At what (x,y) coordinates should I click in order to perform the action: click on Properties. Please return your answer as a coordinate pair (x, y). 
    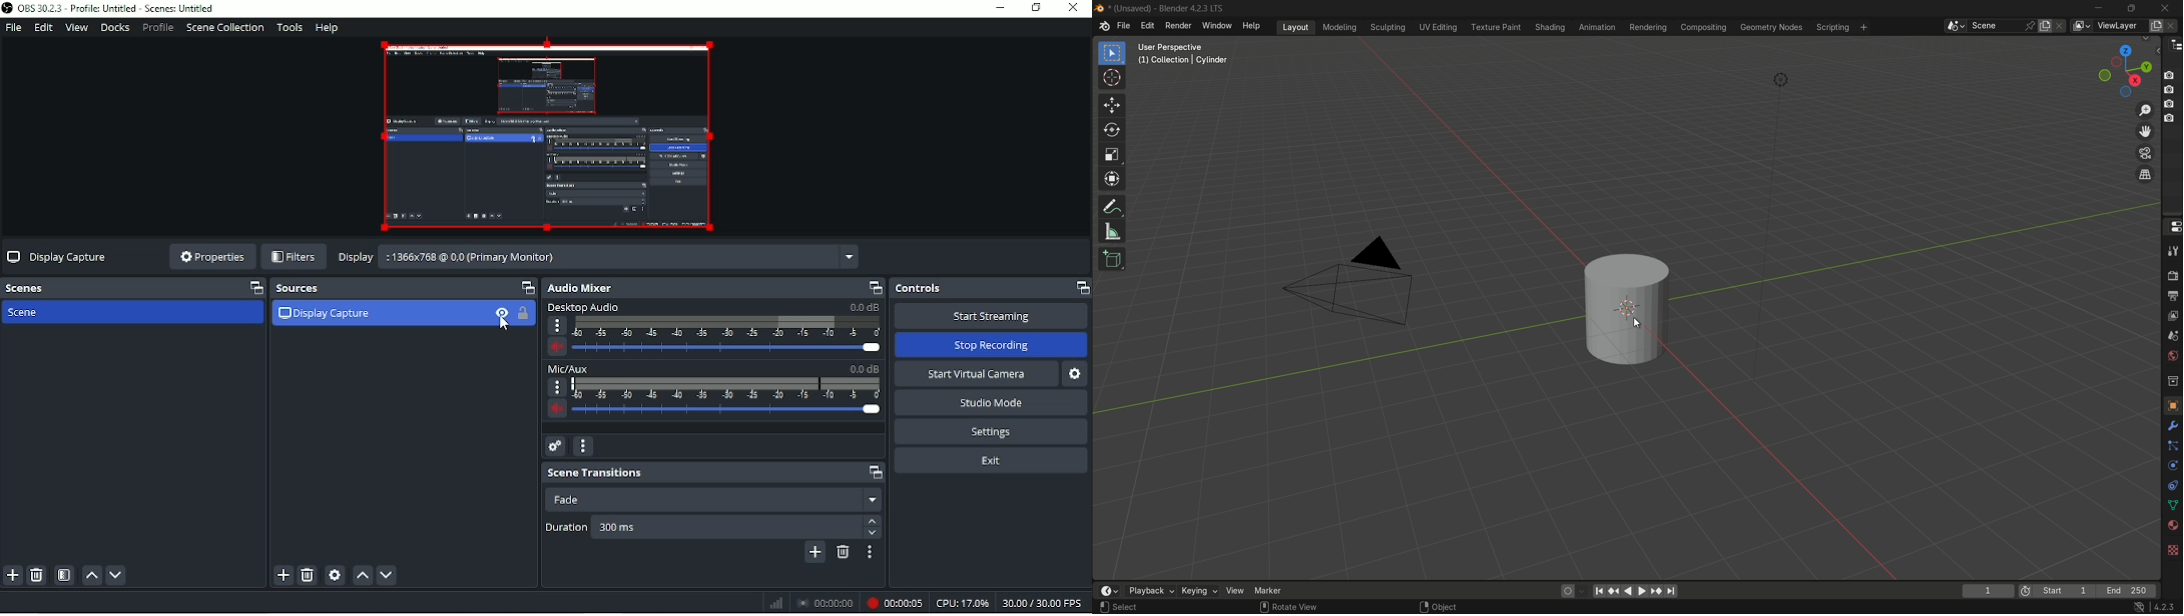
    Looking at the image, I should click on (210, 257).